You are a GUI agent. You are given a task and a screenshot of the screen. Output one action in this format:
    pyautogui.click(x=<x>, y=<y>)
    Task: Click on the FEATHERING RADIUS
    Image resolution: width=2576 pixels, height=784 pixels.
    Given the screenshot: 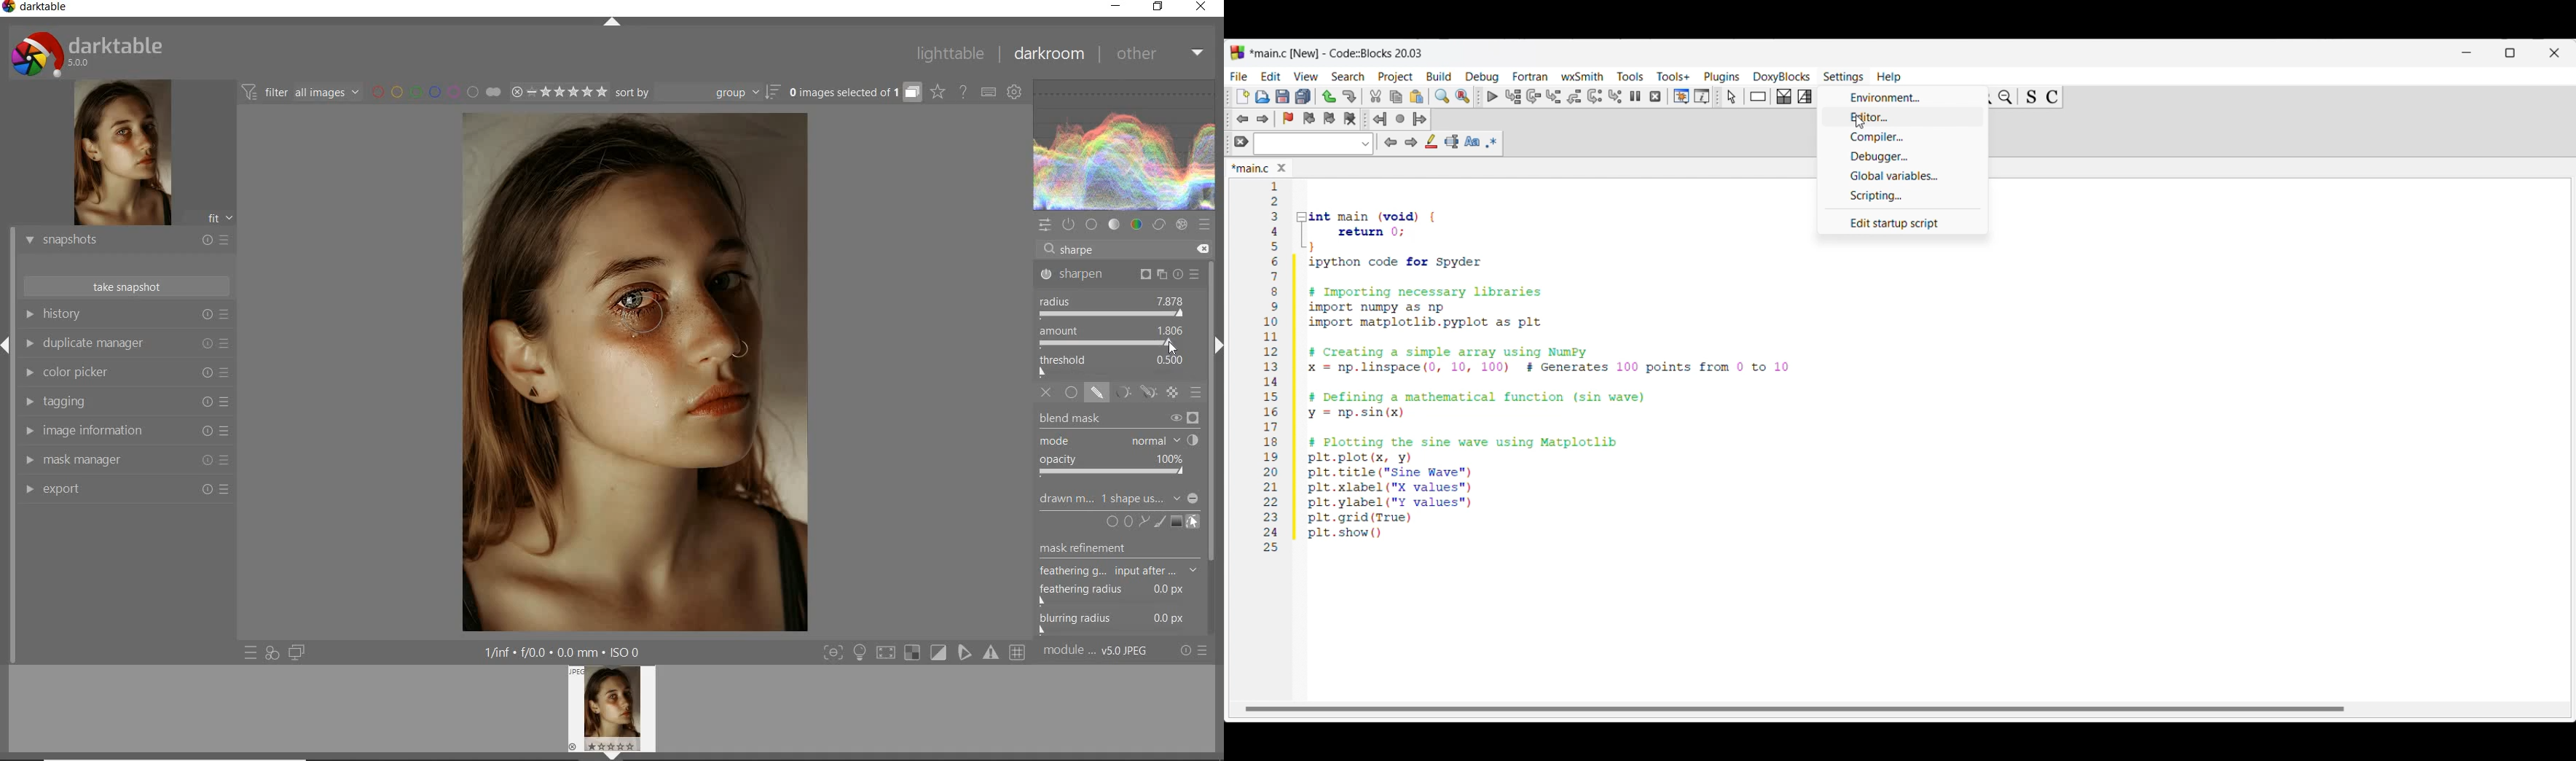 What is the action you would take?
    pyautogui.click(x=1117, y=590)
    